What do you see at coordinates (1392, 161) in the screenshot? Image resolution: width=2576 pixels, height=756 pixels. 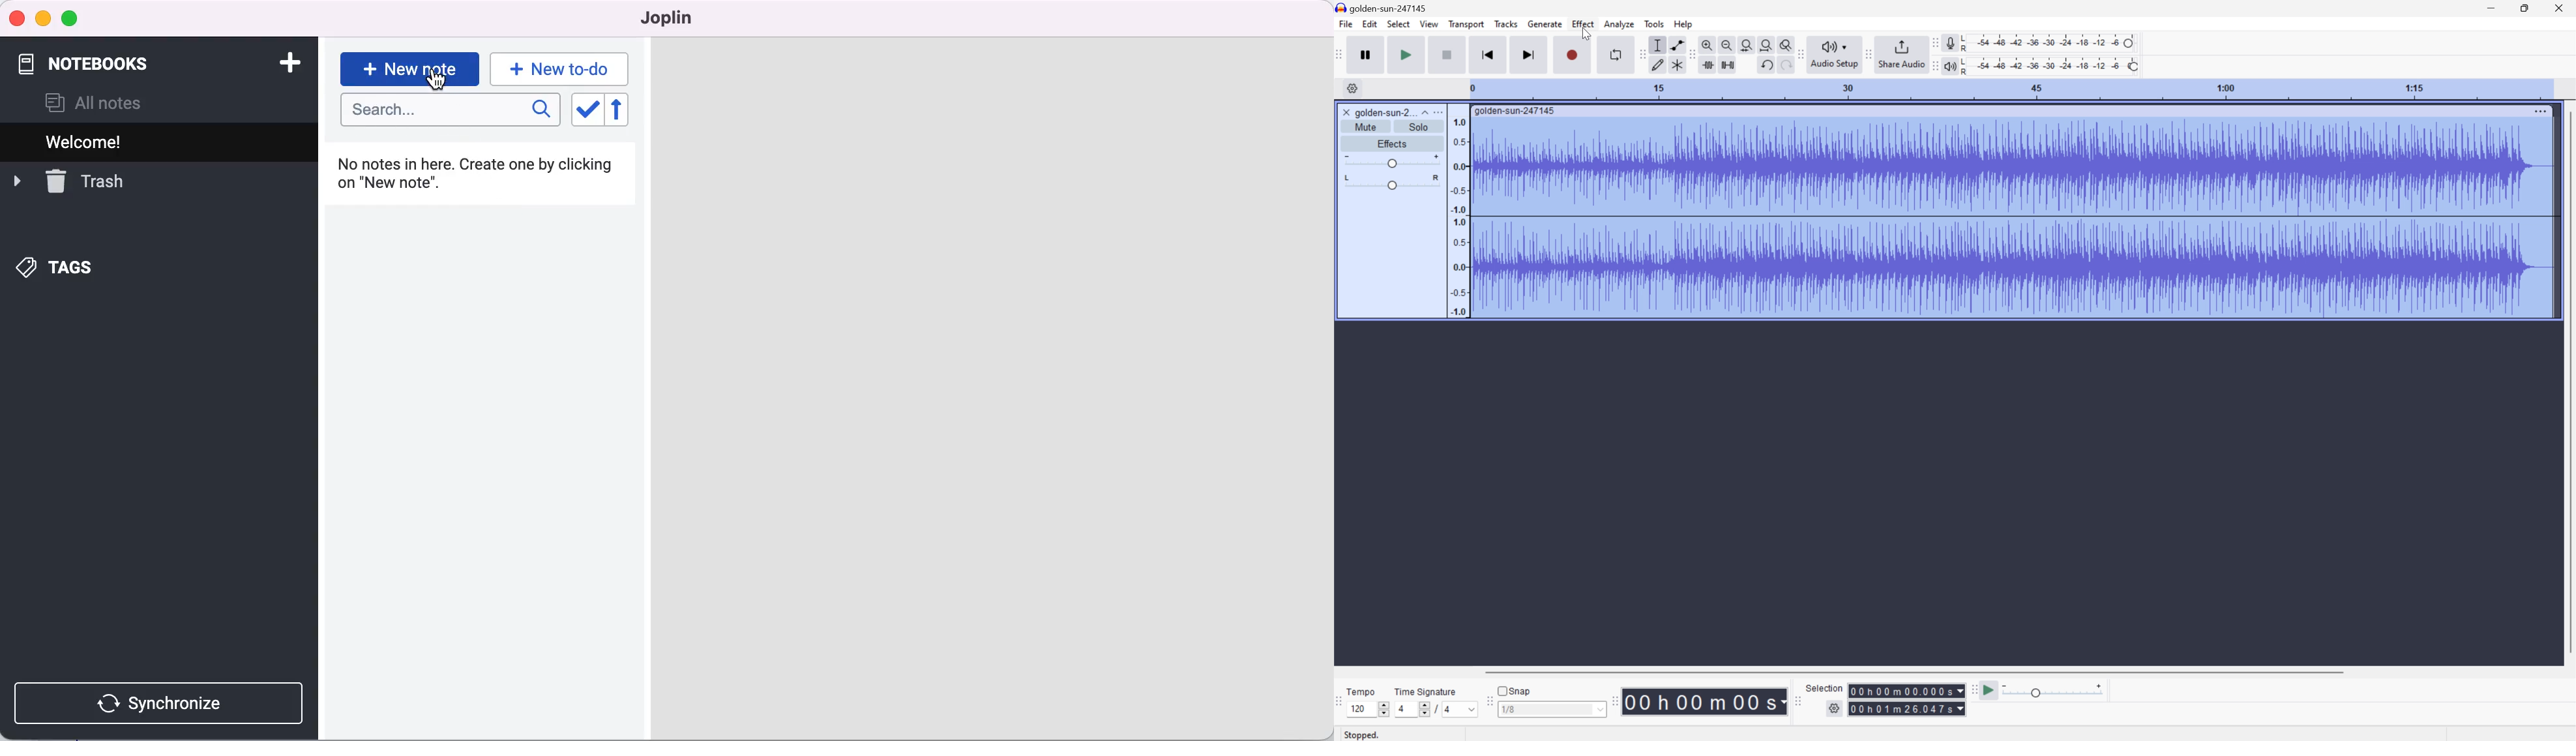 I see `Slider` at bounding box center [1392, 161].